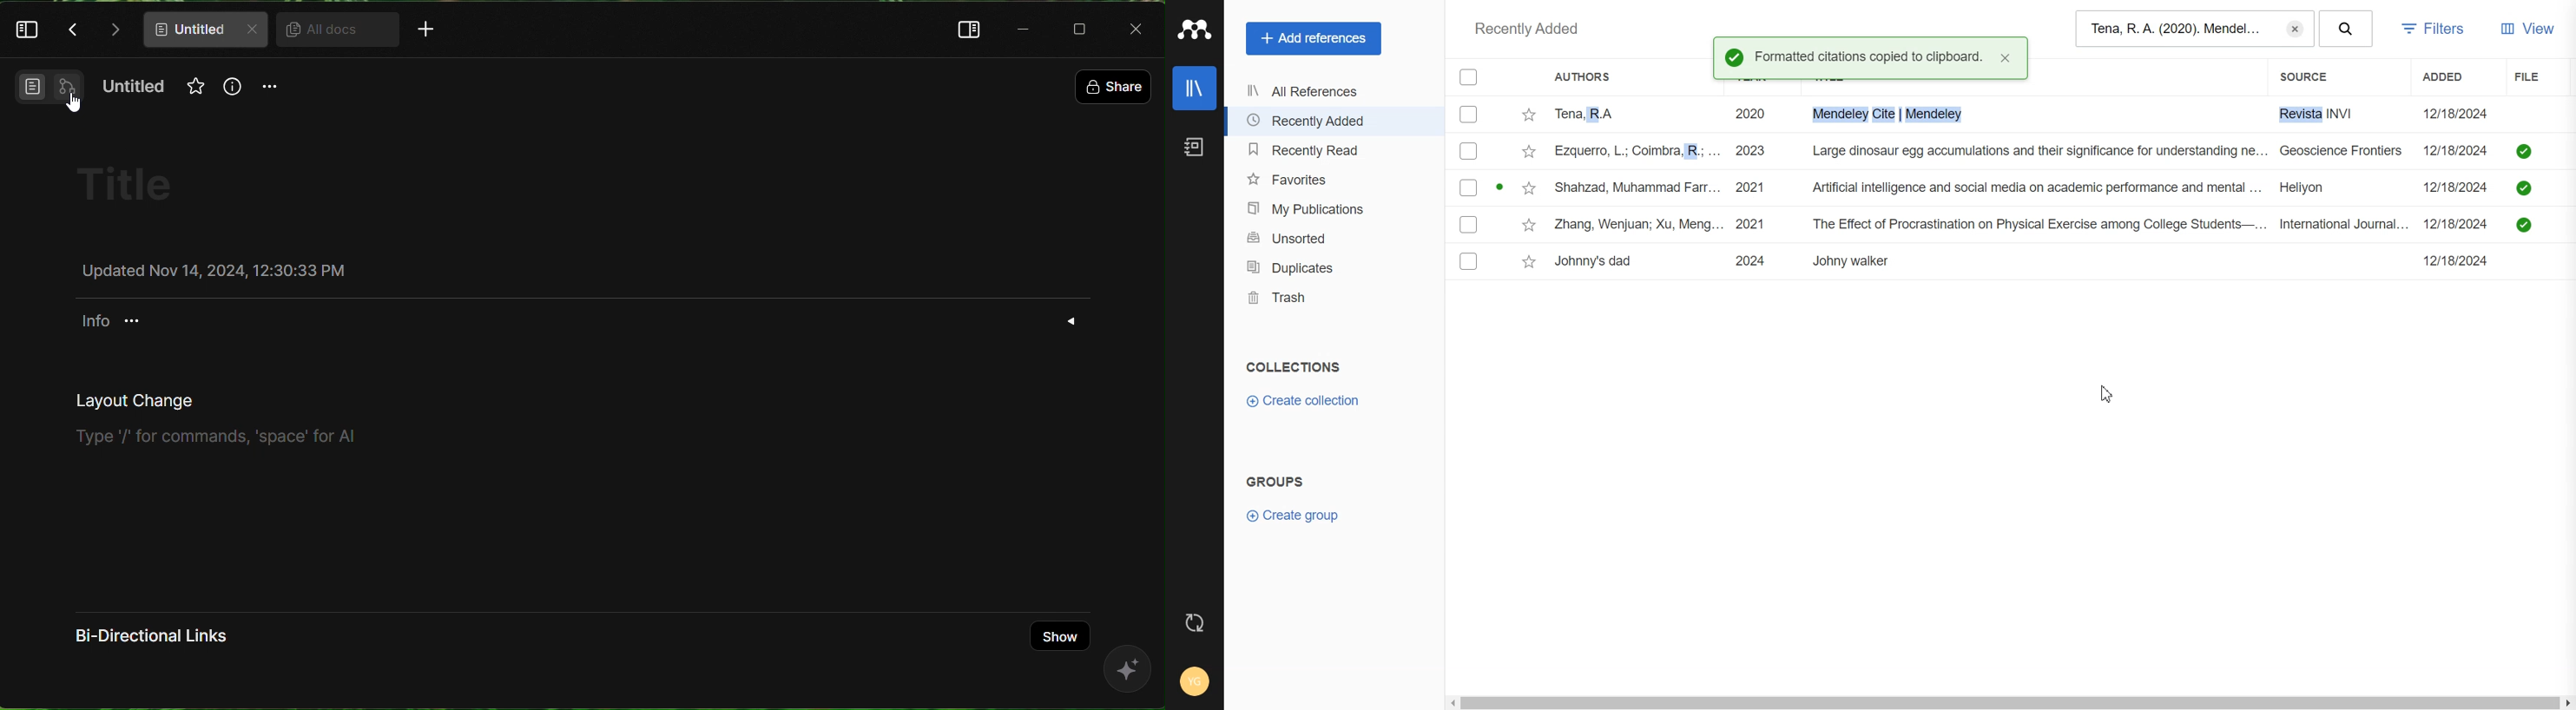 The image size is (2576, 728). Describe the element at coordinates (231, 95) in the screenshot. I see `info` at that location.